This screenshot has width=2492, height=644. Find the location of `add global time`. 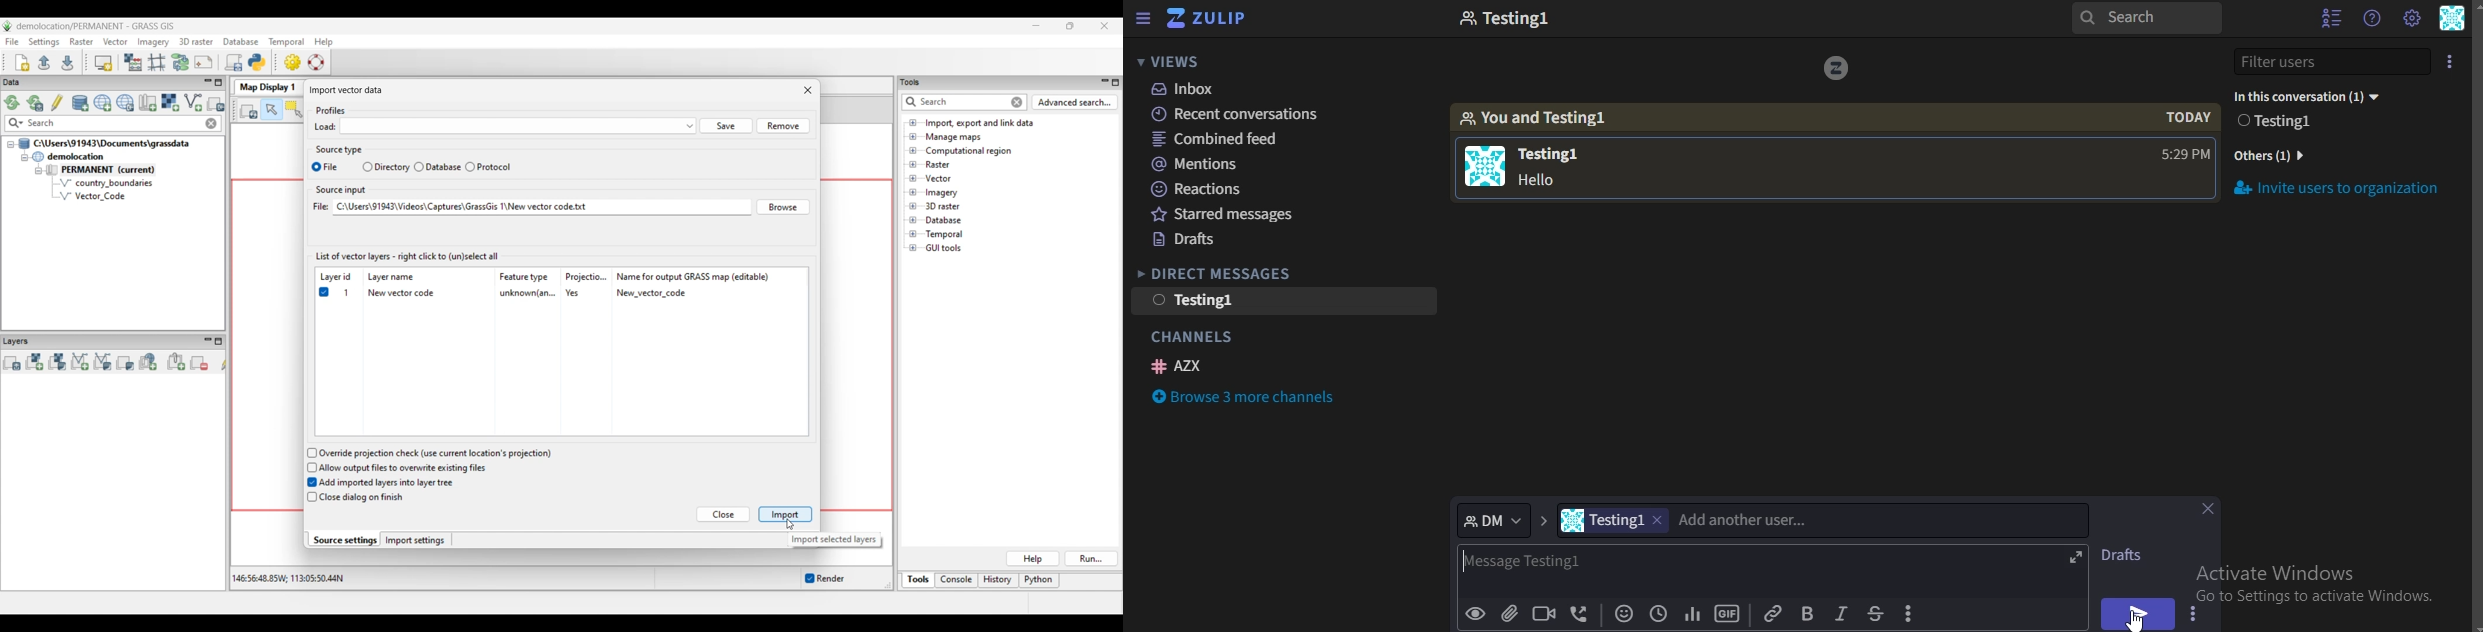

add global time is located at coordinates (1656, 615).